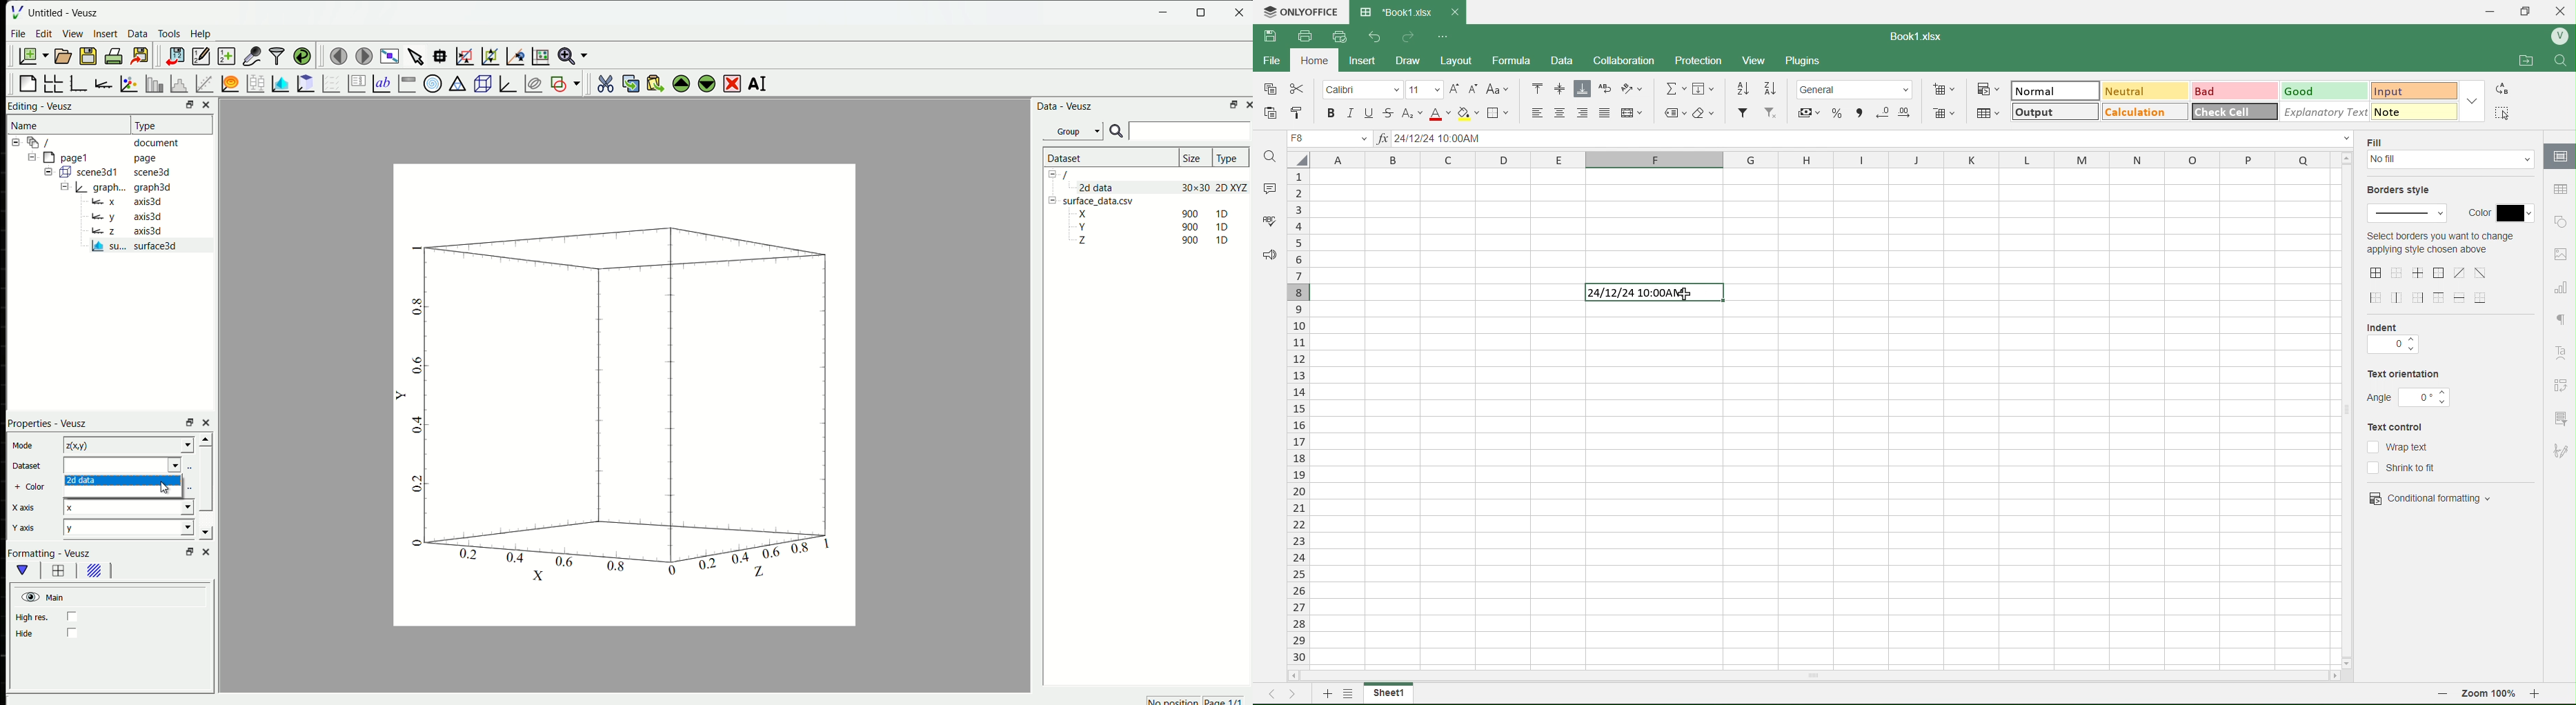 Image resolution: width=2576 pixels, height=728 pixels. I want to click on Protection, so click(1708, 59).